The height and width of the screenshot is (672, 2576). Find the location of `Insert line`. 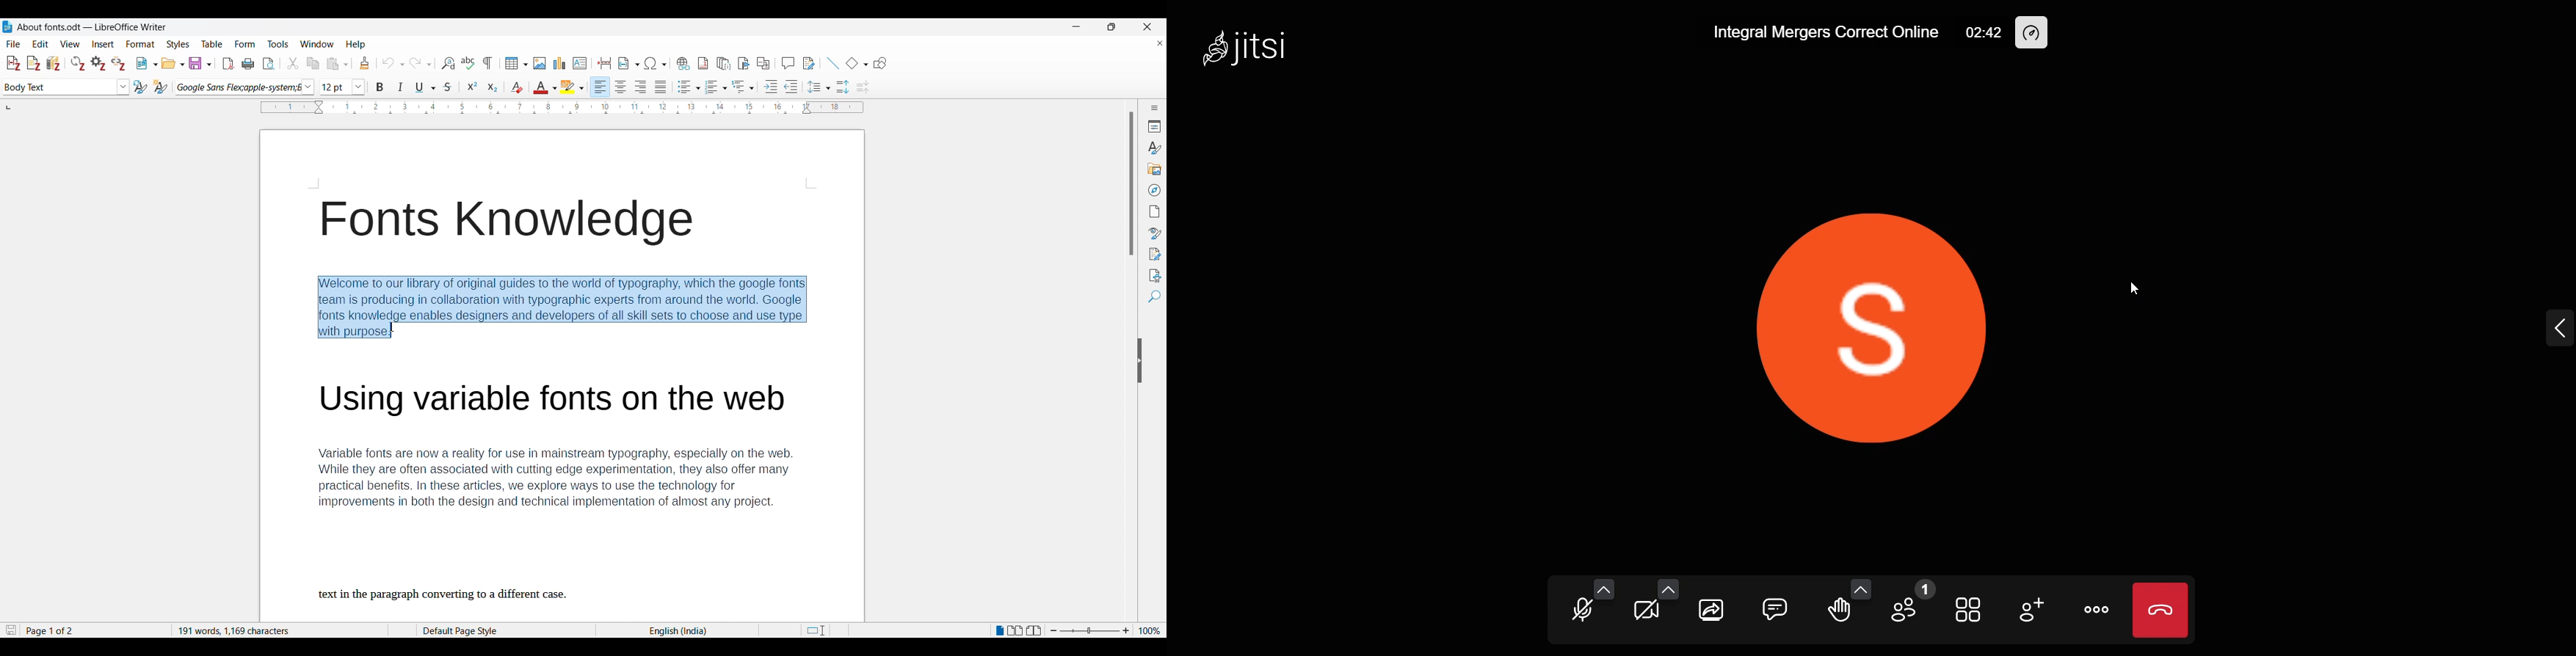

Insert line is located at coordinates (834, 63).